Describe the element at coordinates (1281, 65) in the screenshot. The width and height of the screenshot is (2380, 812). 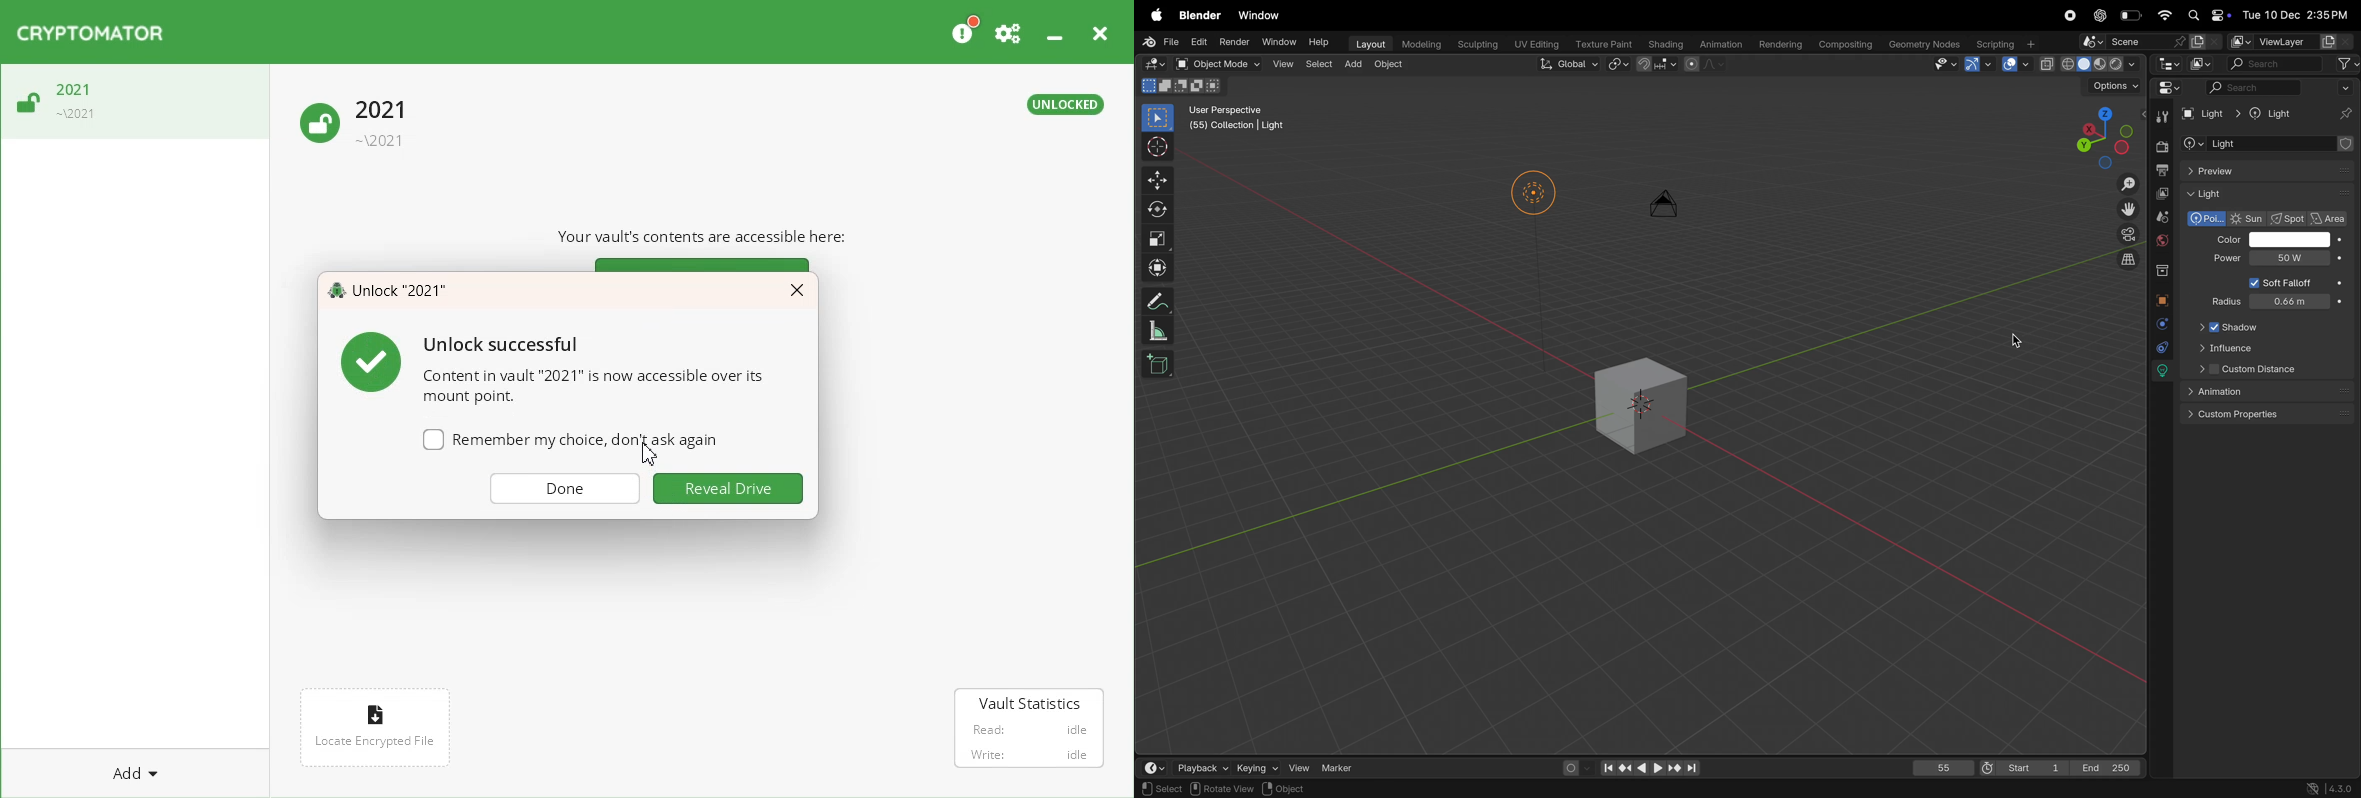
I see `view` at that location.